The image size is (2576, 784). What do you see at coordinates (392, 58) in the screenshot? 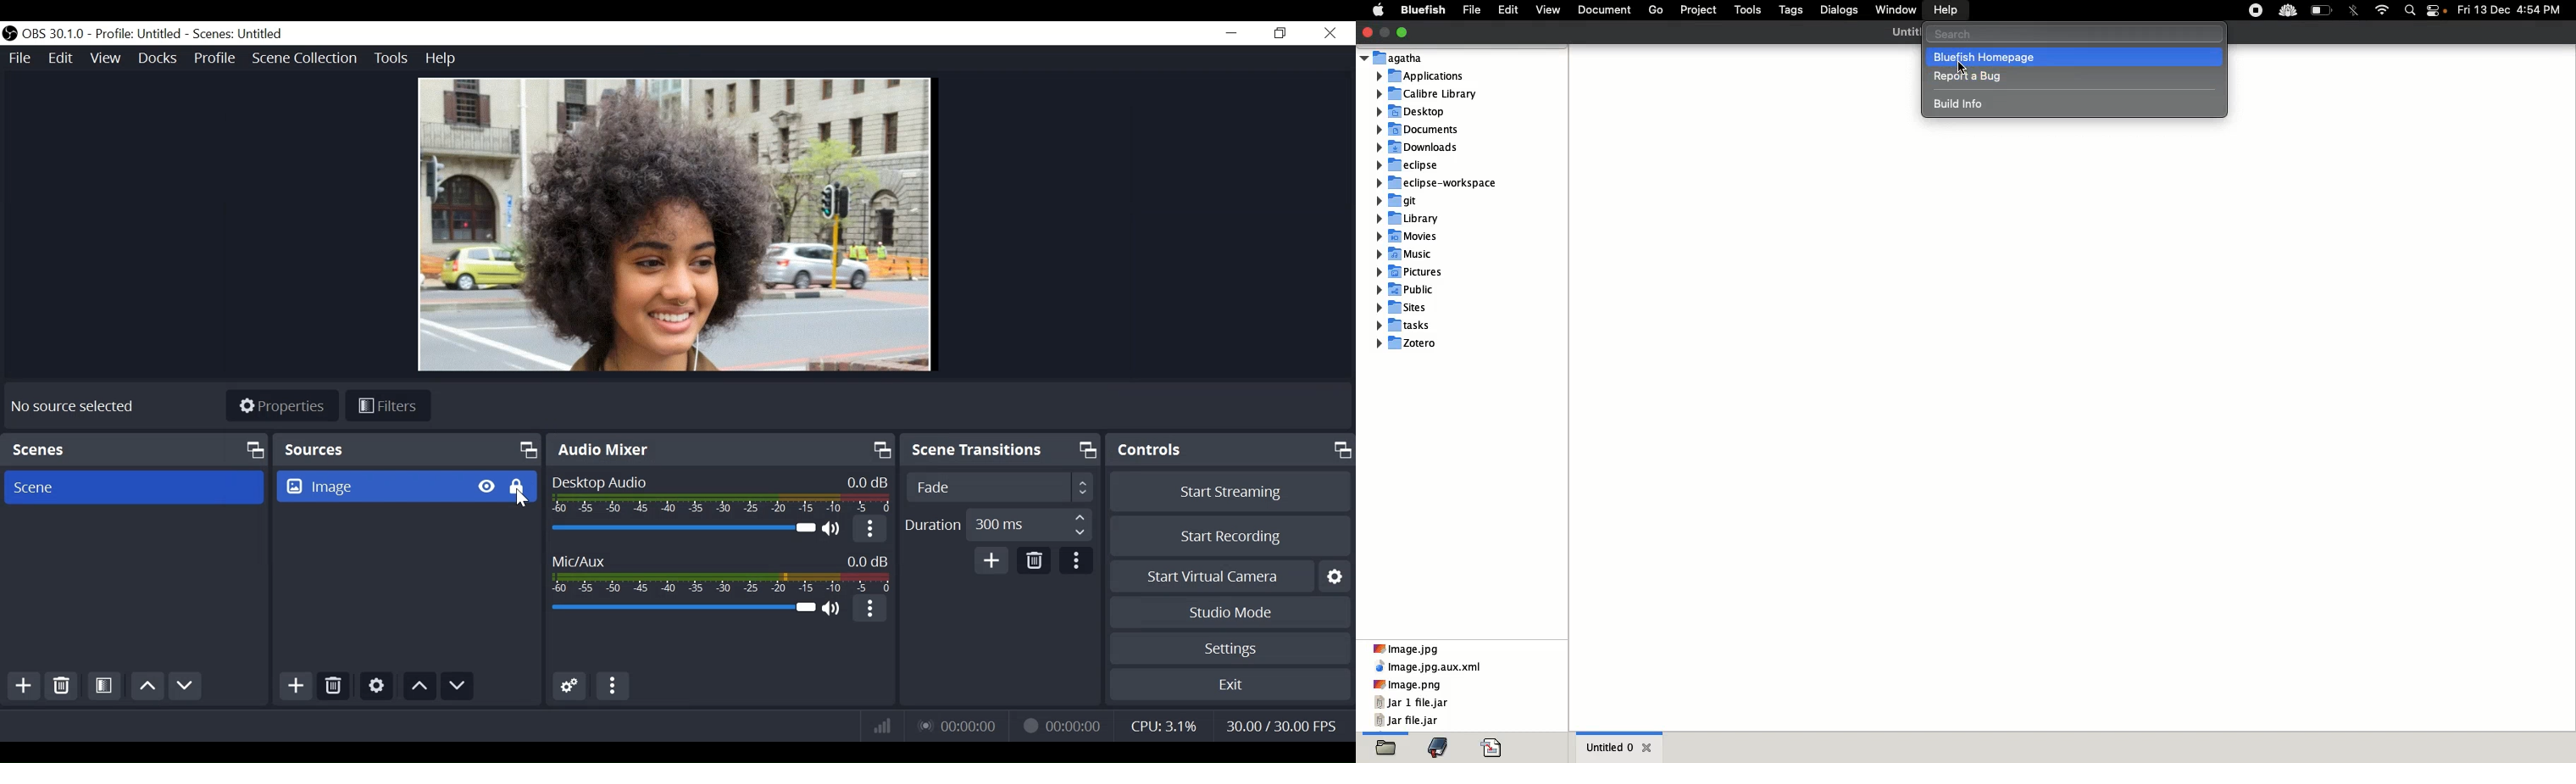
I see `Tools` at bounding box center [392, 58].